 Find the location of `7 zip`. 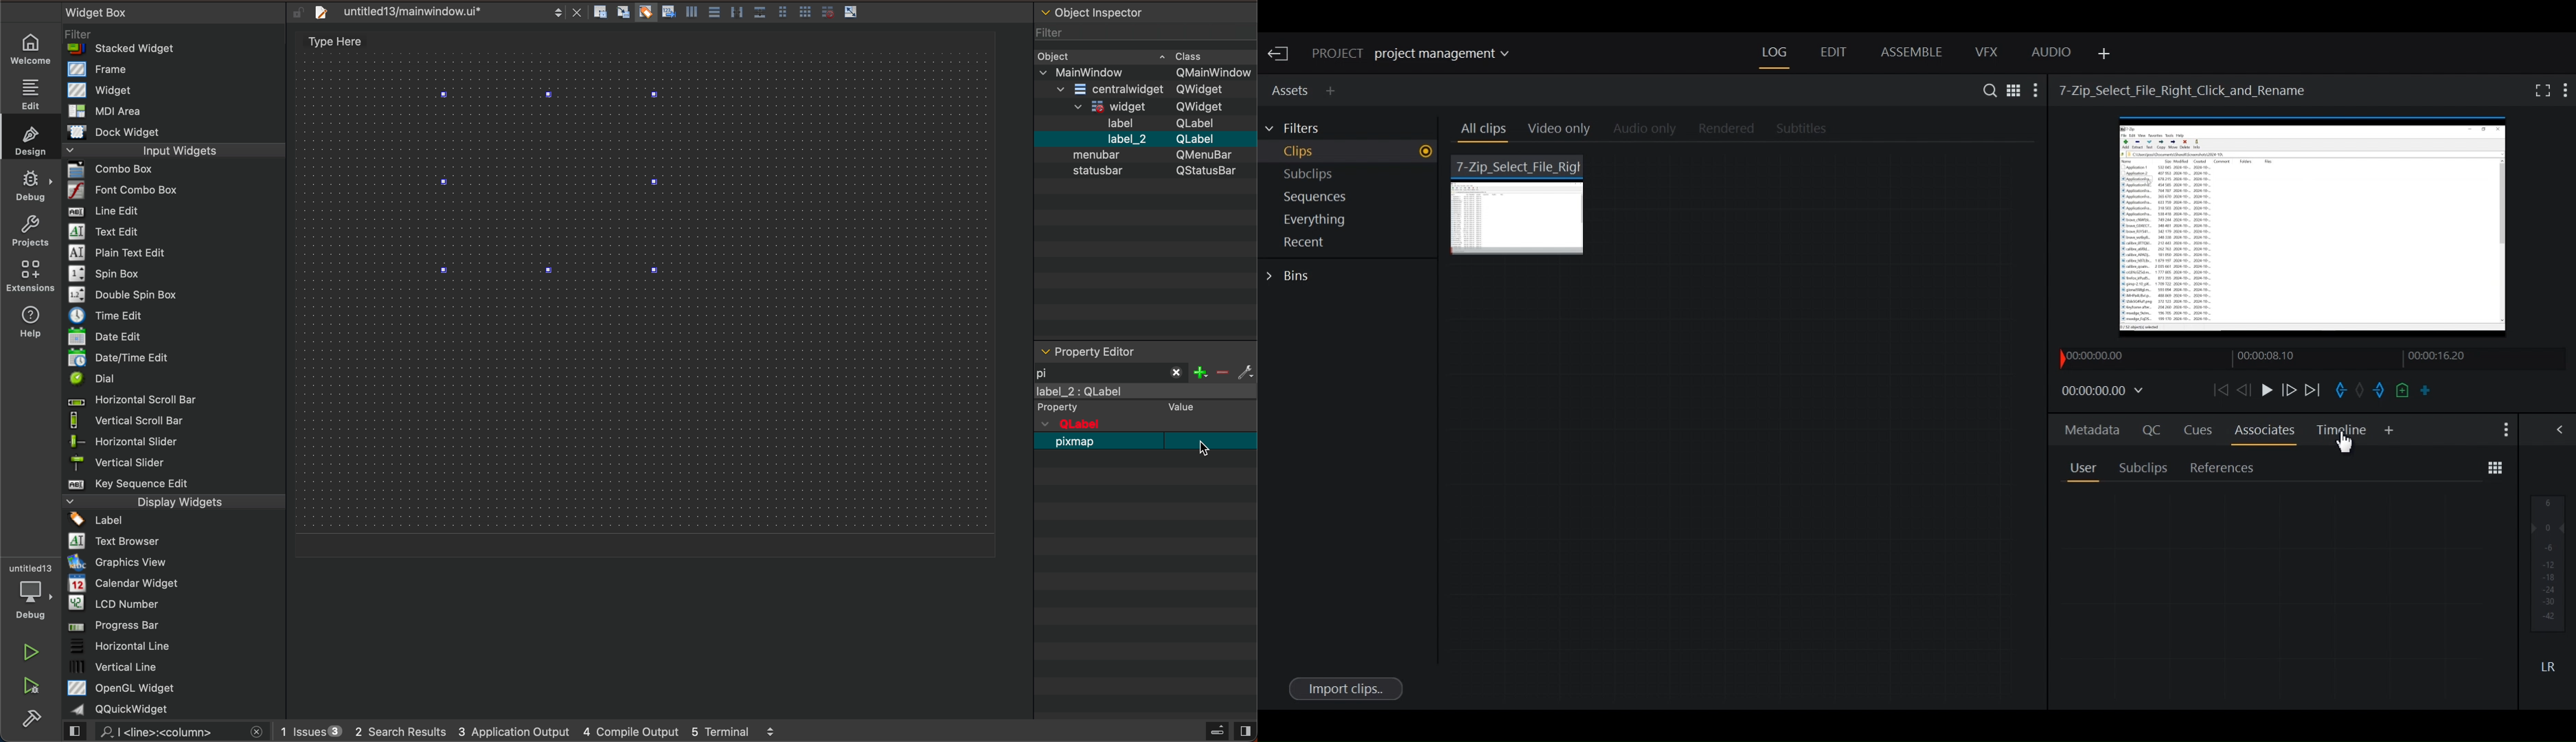

7 zip is located at coordinates (1520, 203).